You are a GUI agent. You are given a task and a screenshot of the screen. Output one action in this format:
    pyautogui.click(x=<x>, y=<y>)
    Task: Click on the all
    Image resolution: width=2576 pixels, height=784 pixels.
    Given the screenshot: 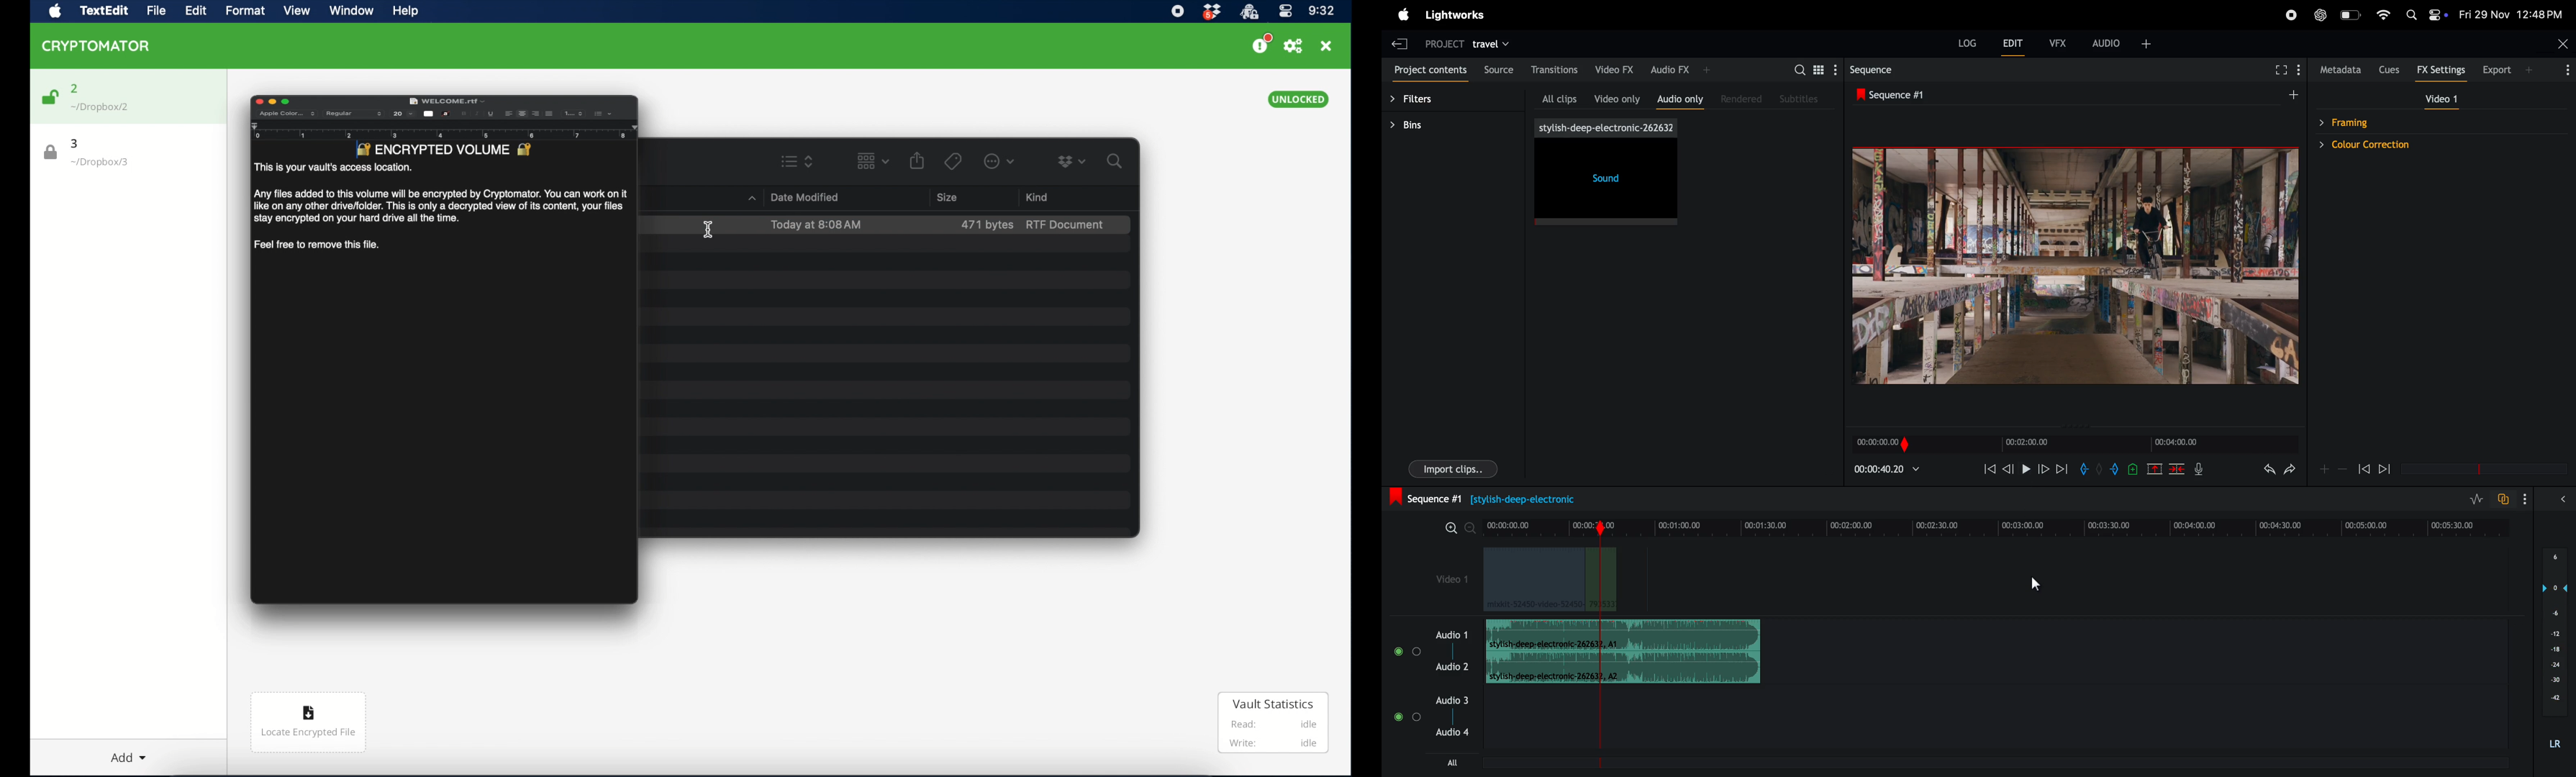 What is the action you would take?
    pyautogui.click(x=1456, y=762)
    